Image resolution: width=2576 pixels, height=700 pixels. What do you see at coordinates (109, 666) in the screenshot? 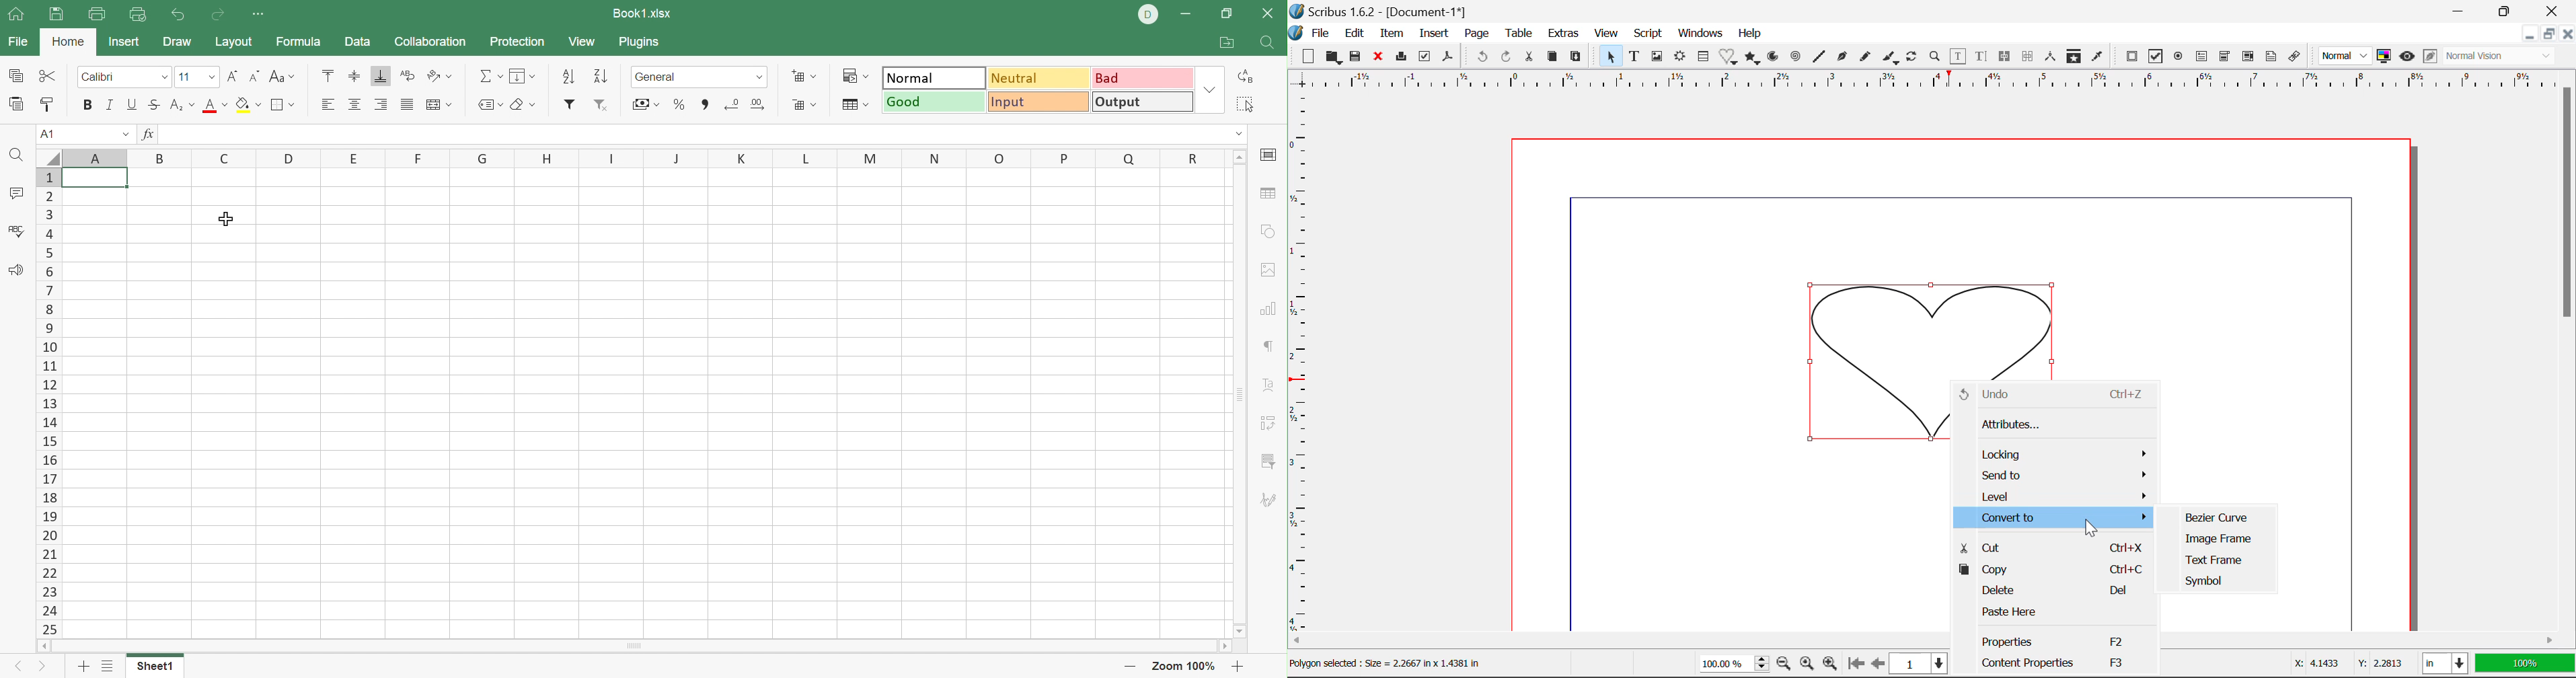
I see `List of sheets` at bounding box center [109, 666].